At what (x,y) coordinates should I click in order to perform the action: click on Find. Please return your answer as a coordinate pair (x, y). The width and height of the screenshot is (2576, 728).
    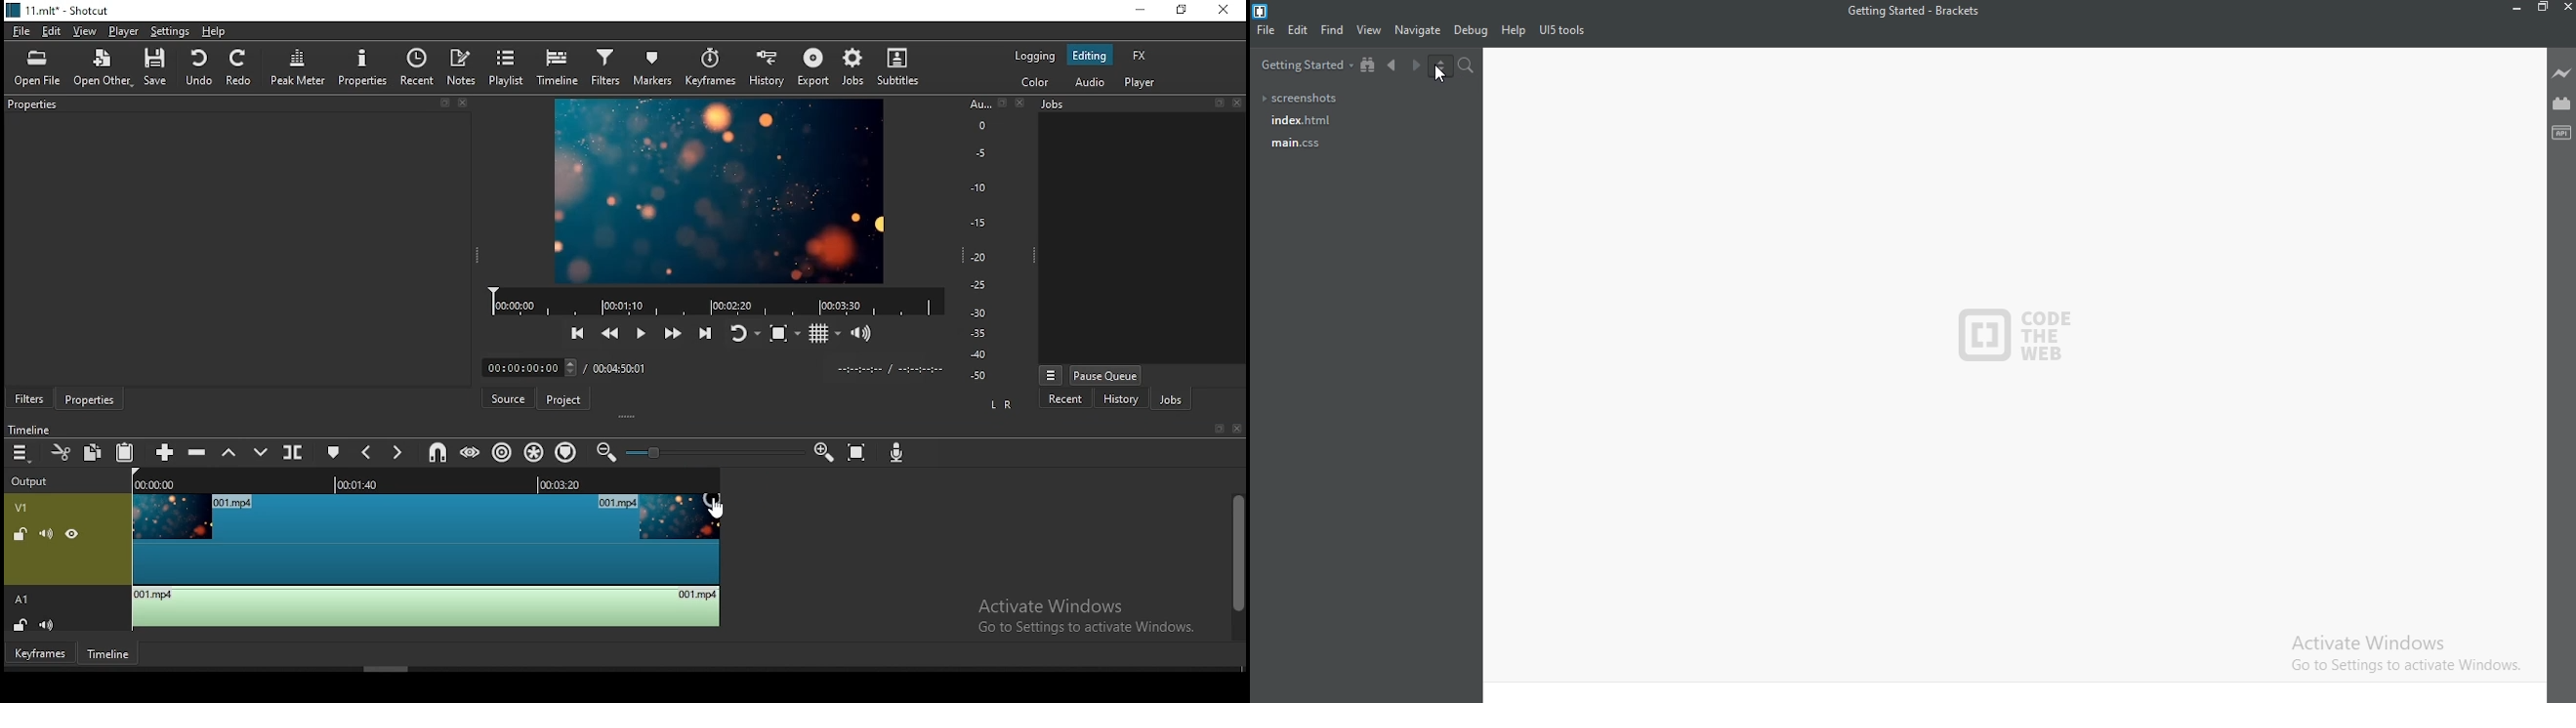
    Looking at the image, I should click on (1332, 29).